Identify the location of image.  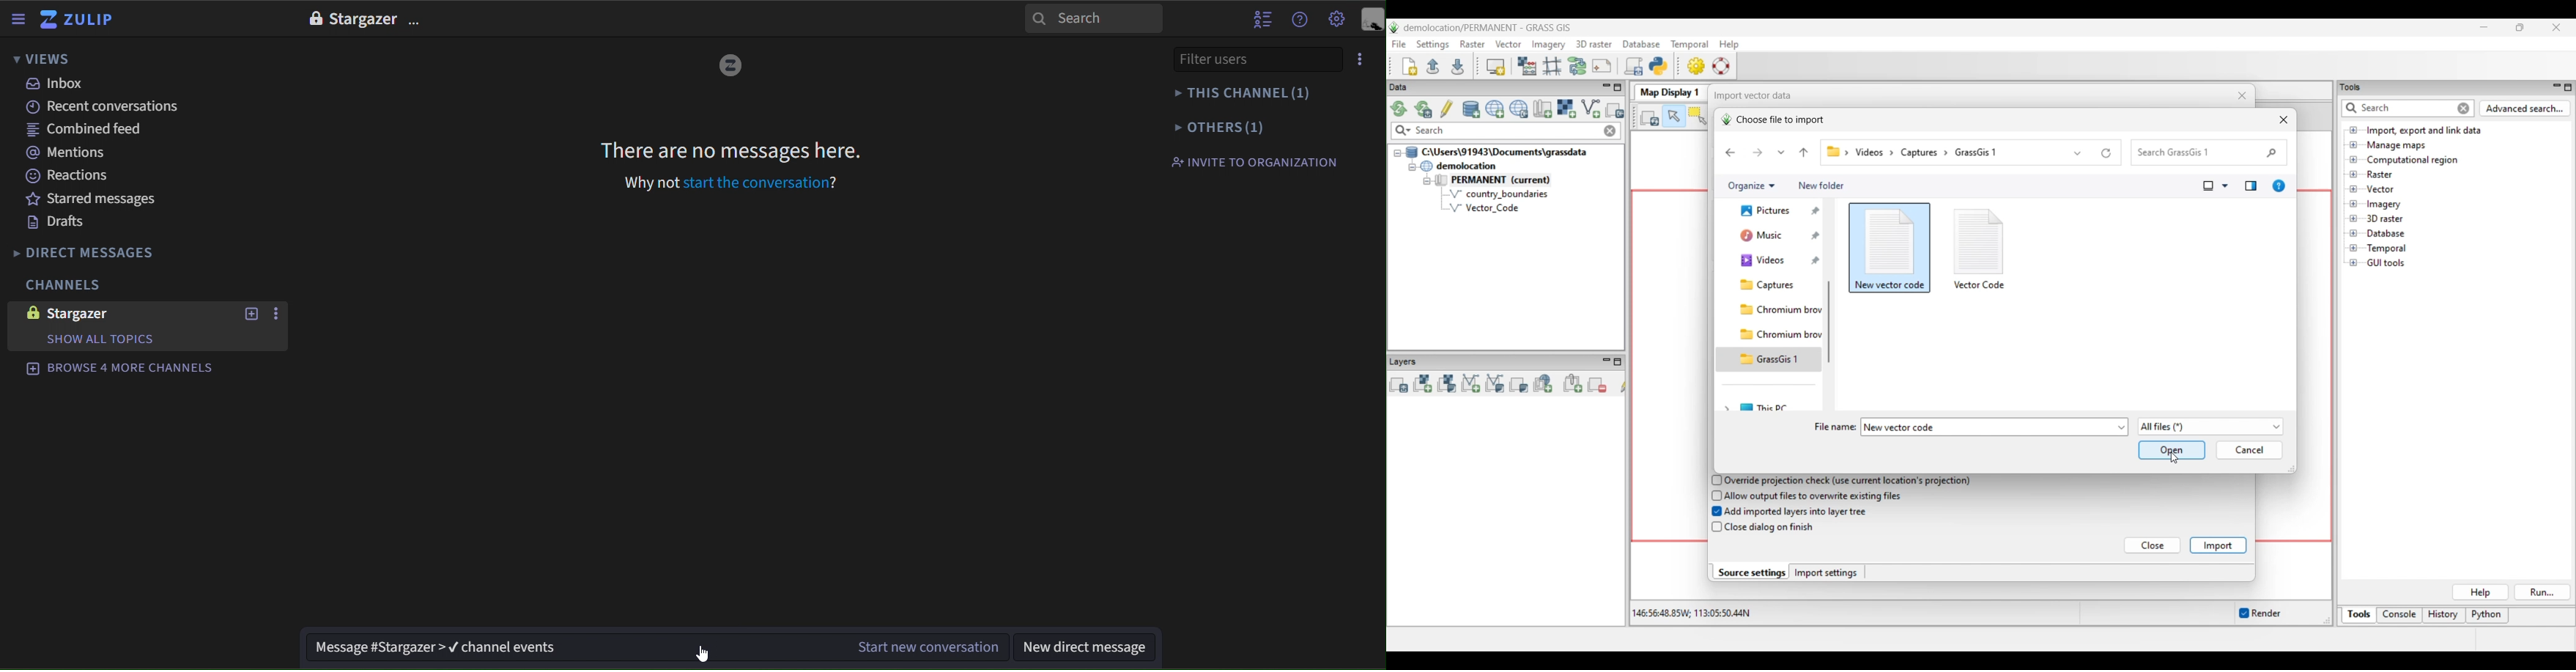
(314, 18).